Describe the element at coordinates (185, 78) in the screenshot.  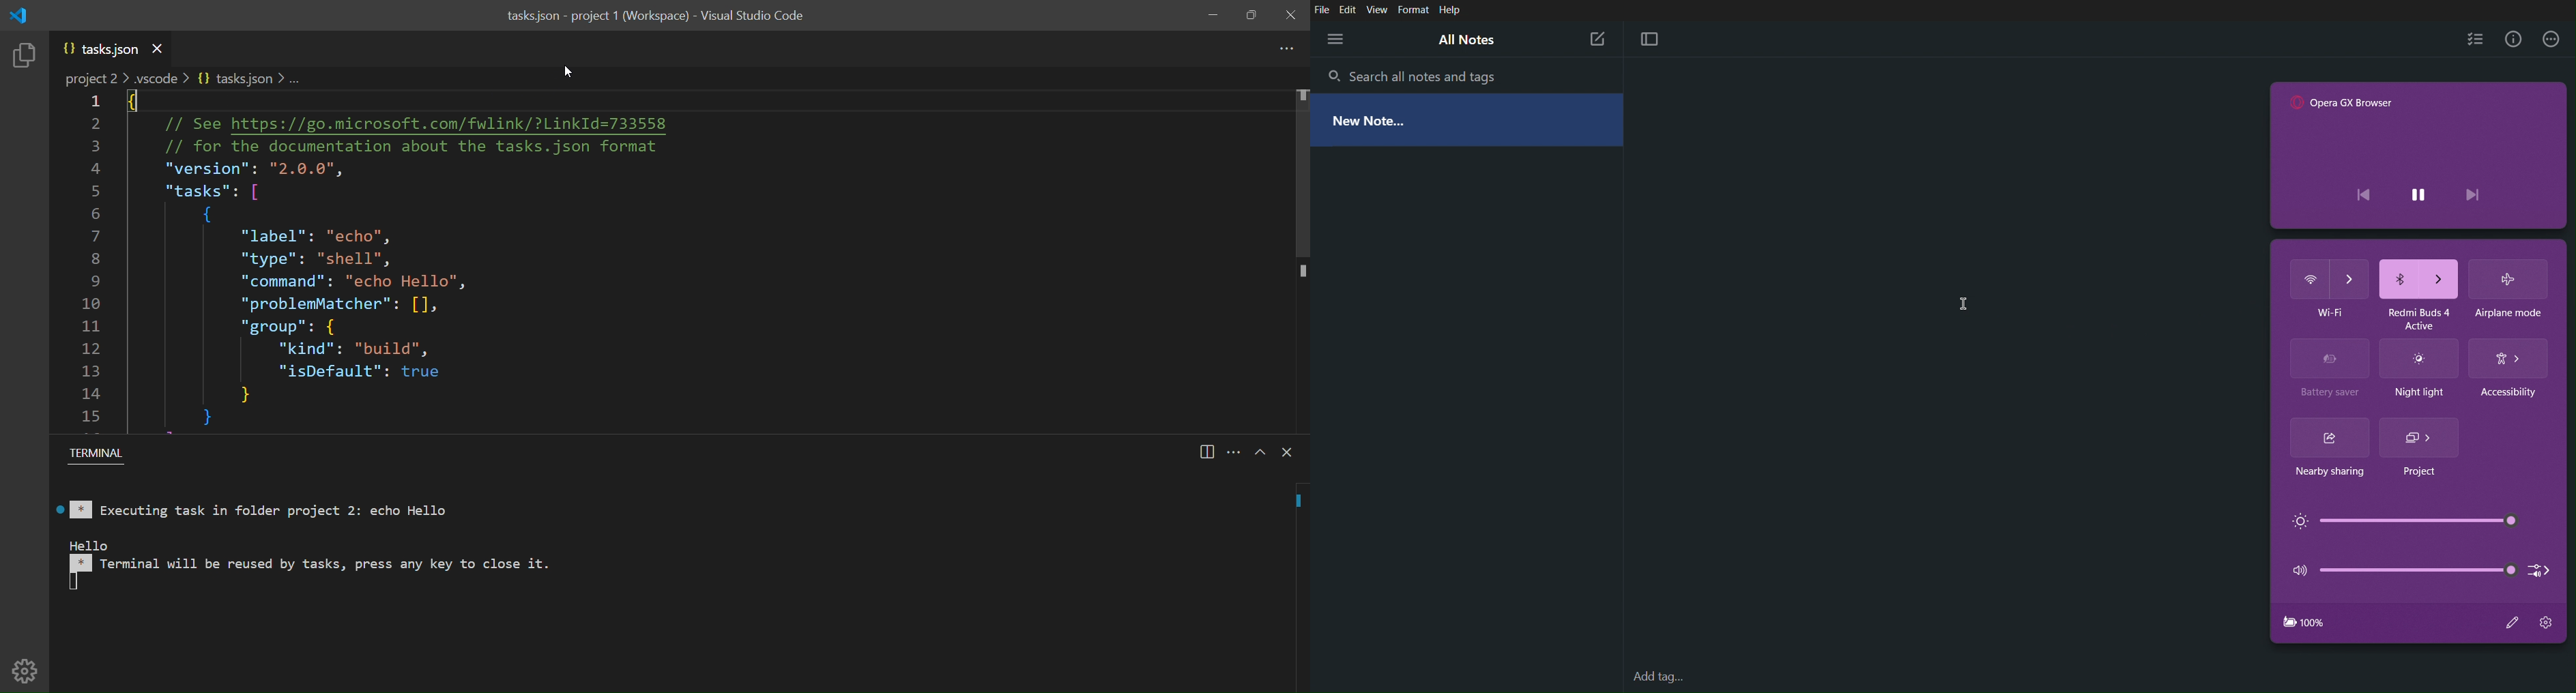
I see `path` at that location.